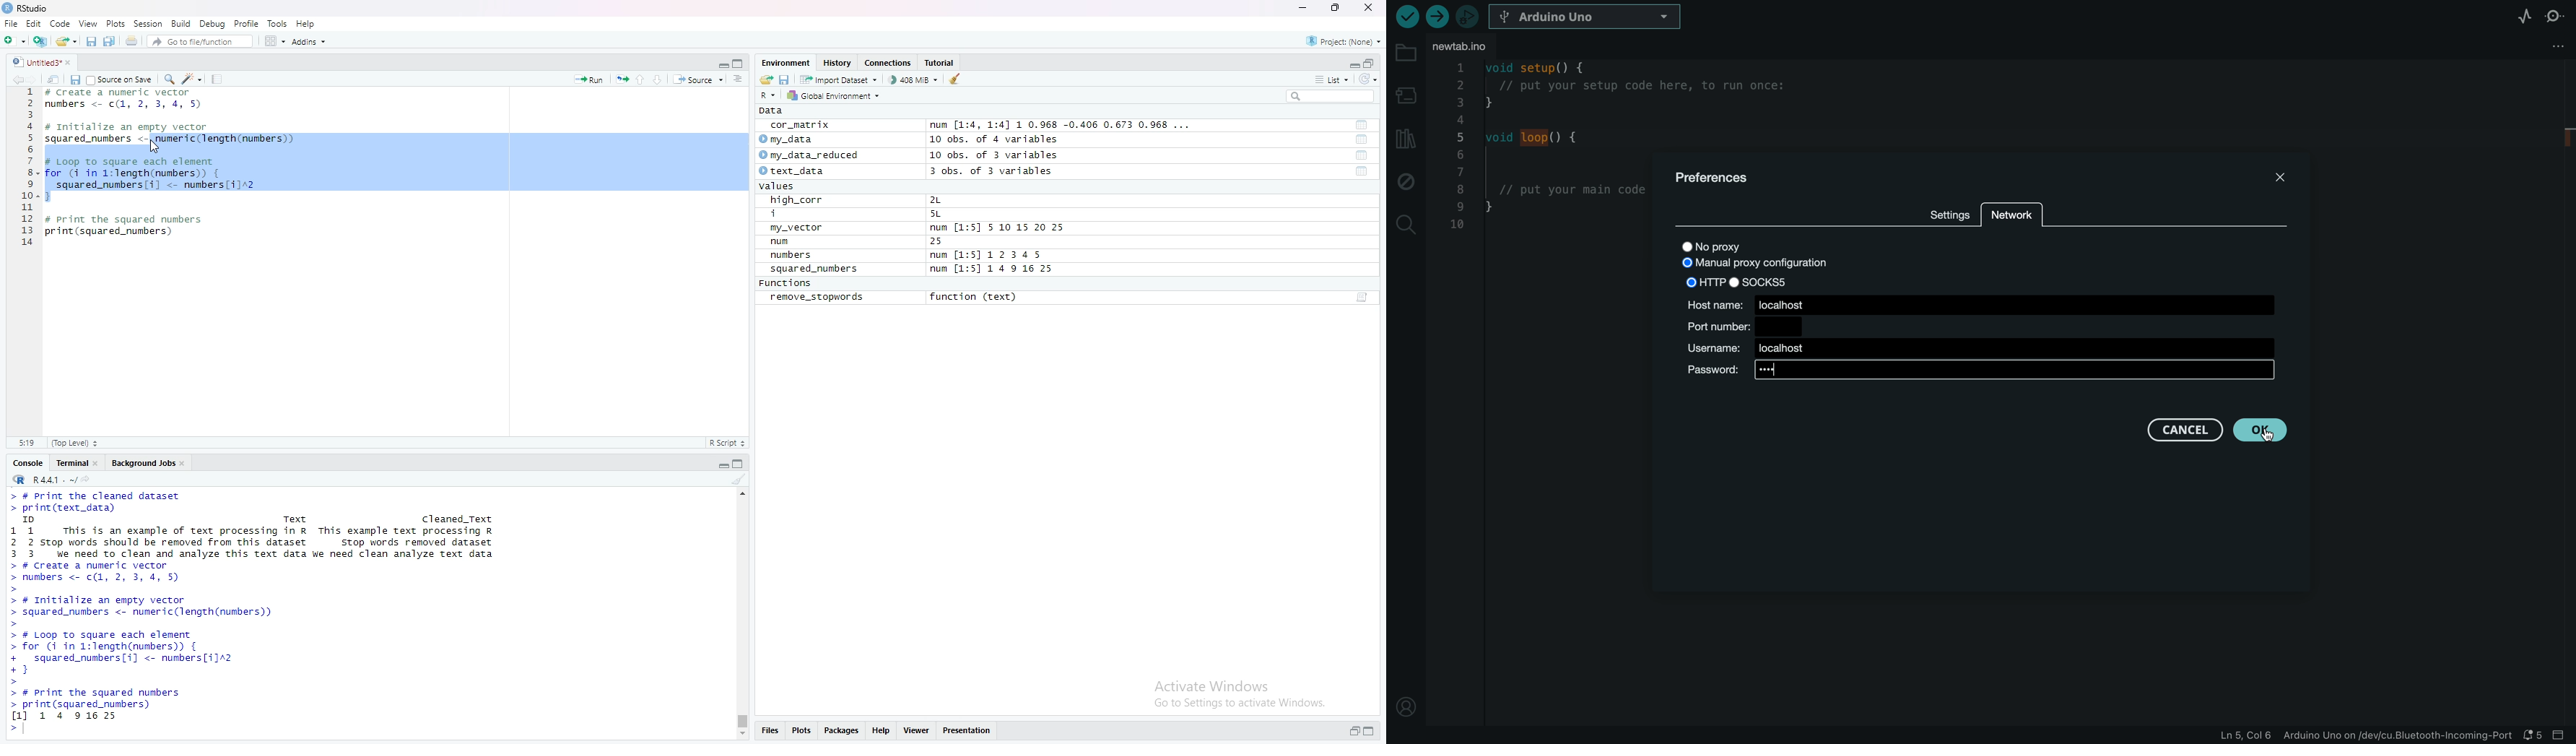  I want to click on Source on save, so click(121, 79).